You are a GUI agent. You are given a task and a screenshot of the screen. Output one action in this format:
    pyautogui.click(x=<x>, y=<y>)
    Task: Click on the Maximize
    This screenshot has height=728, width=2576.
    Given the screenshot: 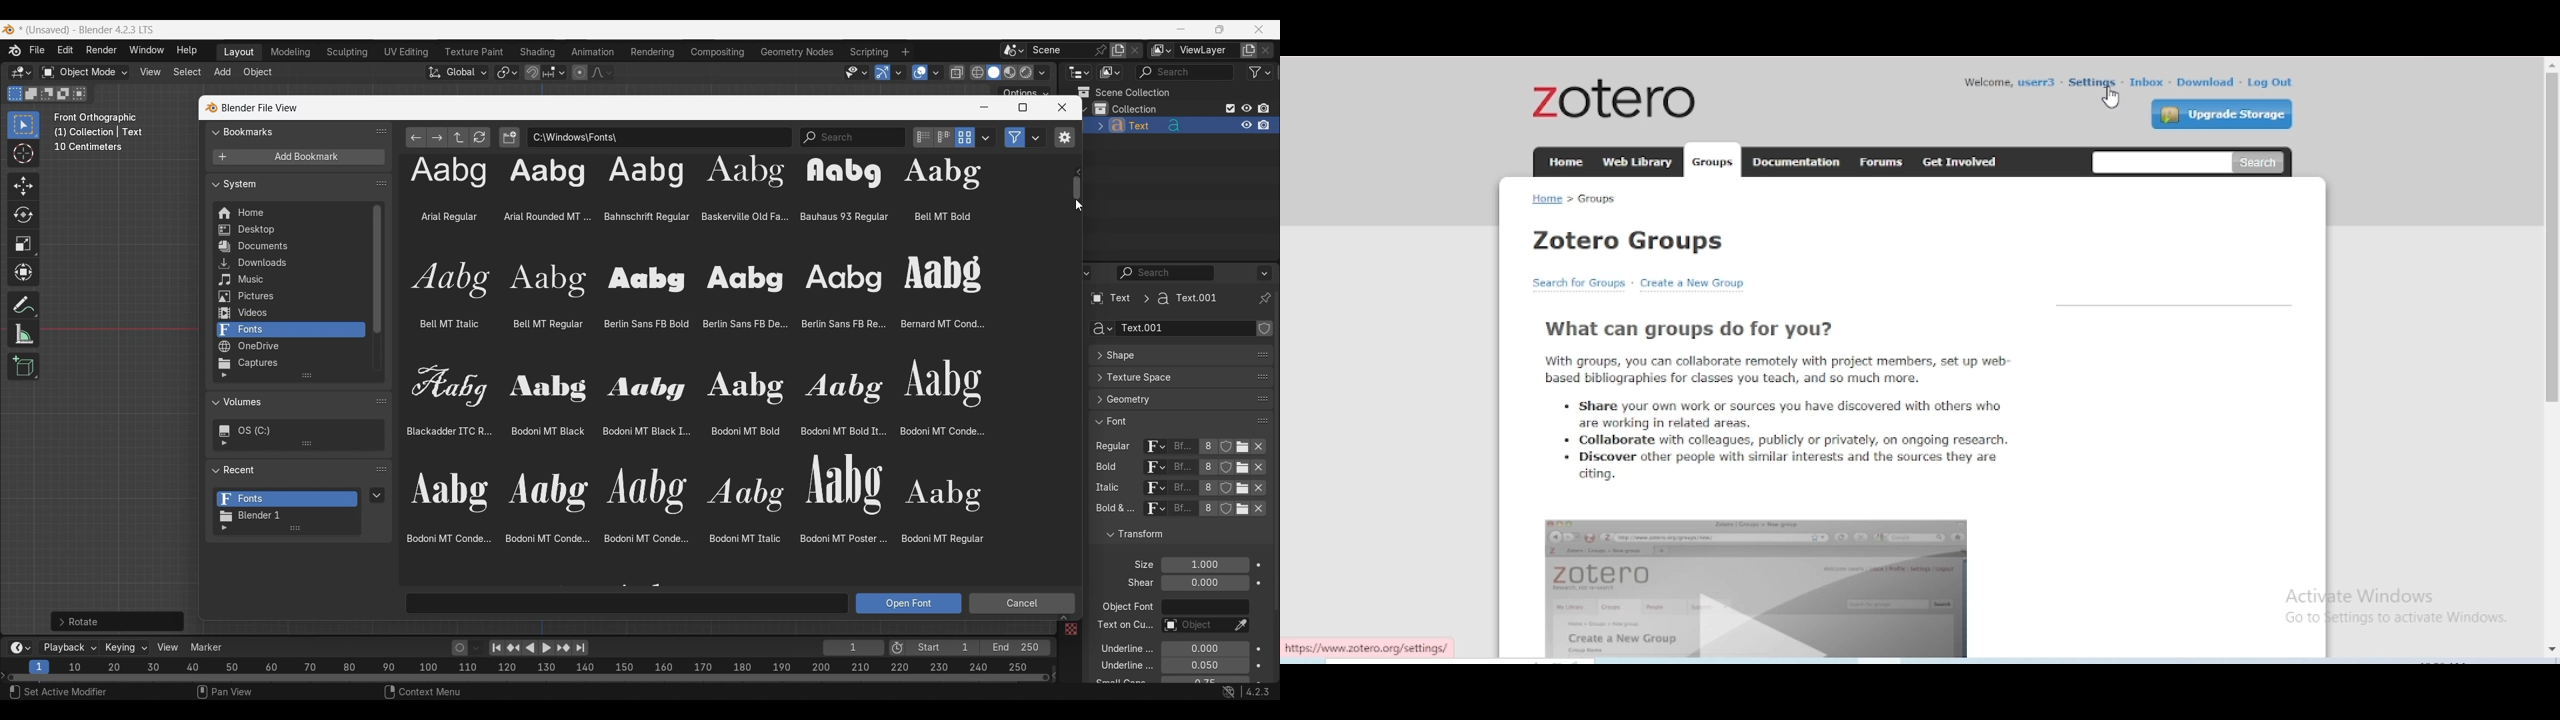 What is the action you would take?
    pyautogui.click(x=1023, y=107)
    